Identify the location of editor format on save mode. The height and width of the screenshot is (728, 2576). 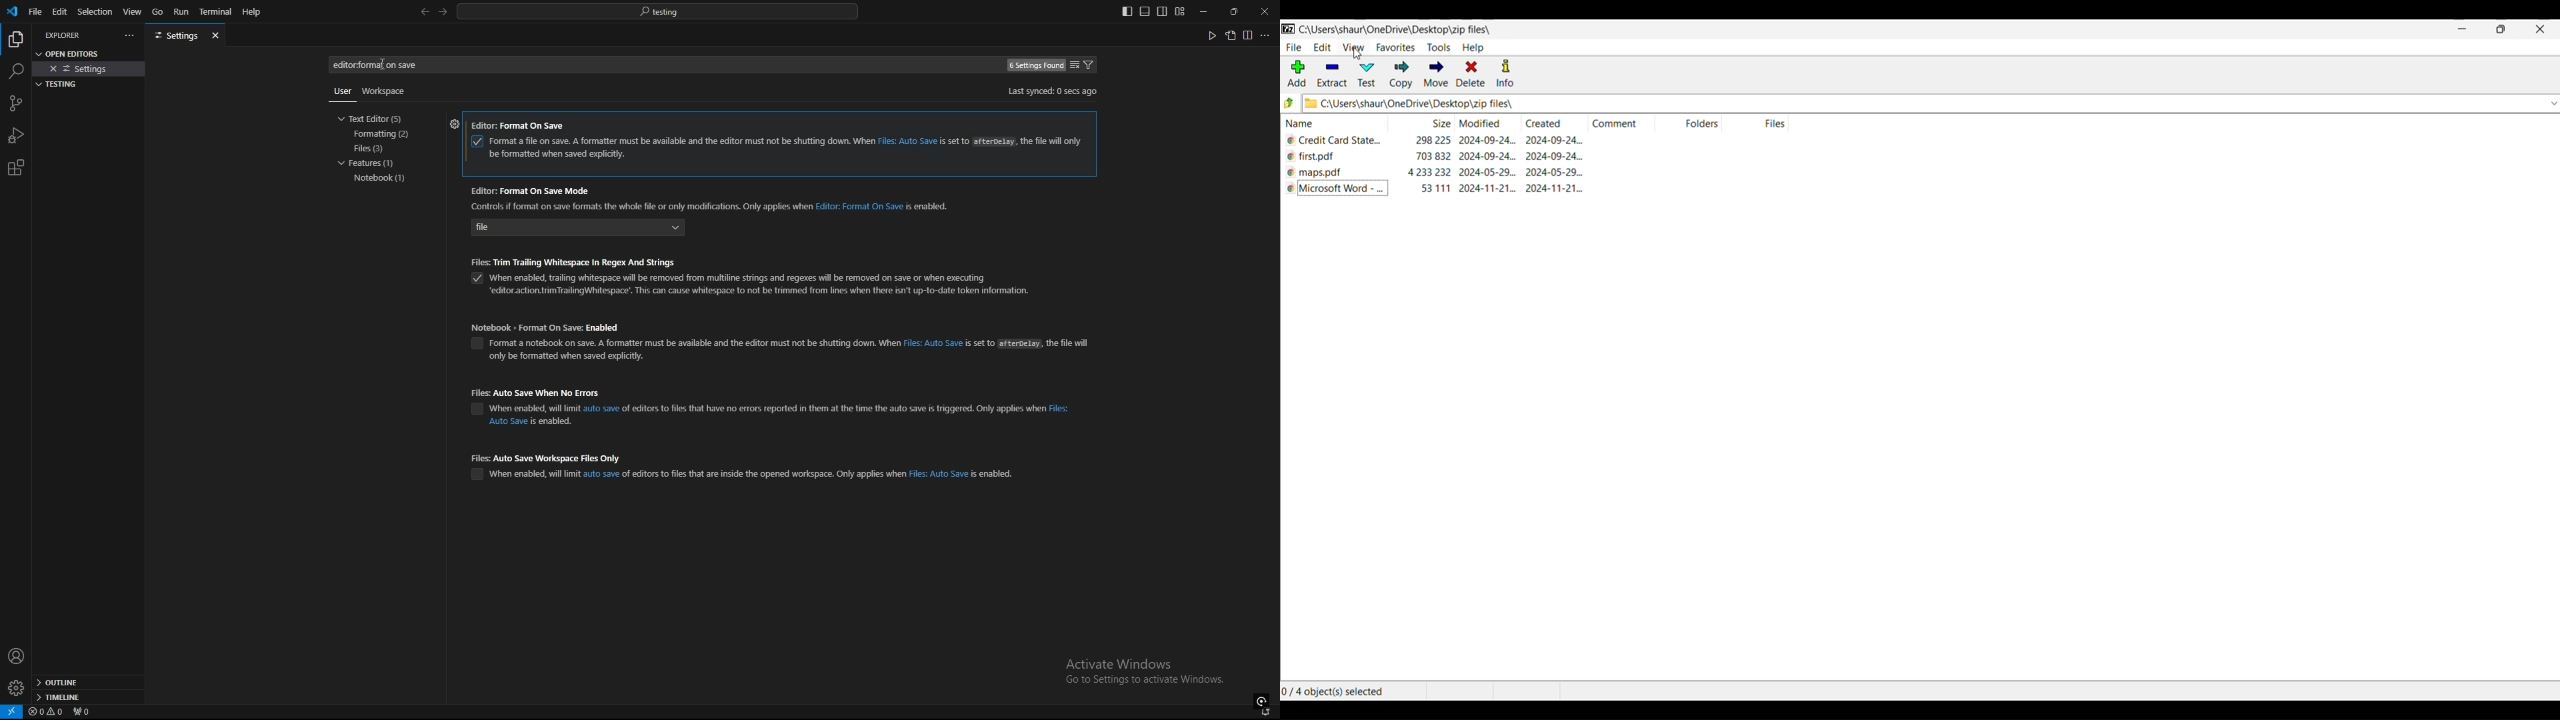
(719, 190).